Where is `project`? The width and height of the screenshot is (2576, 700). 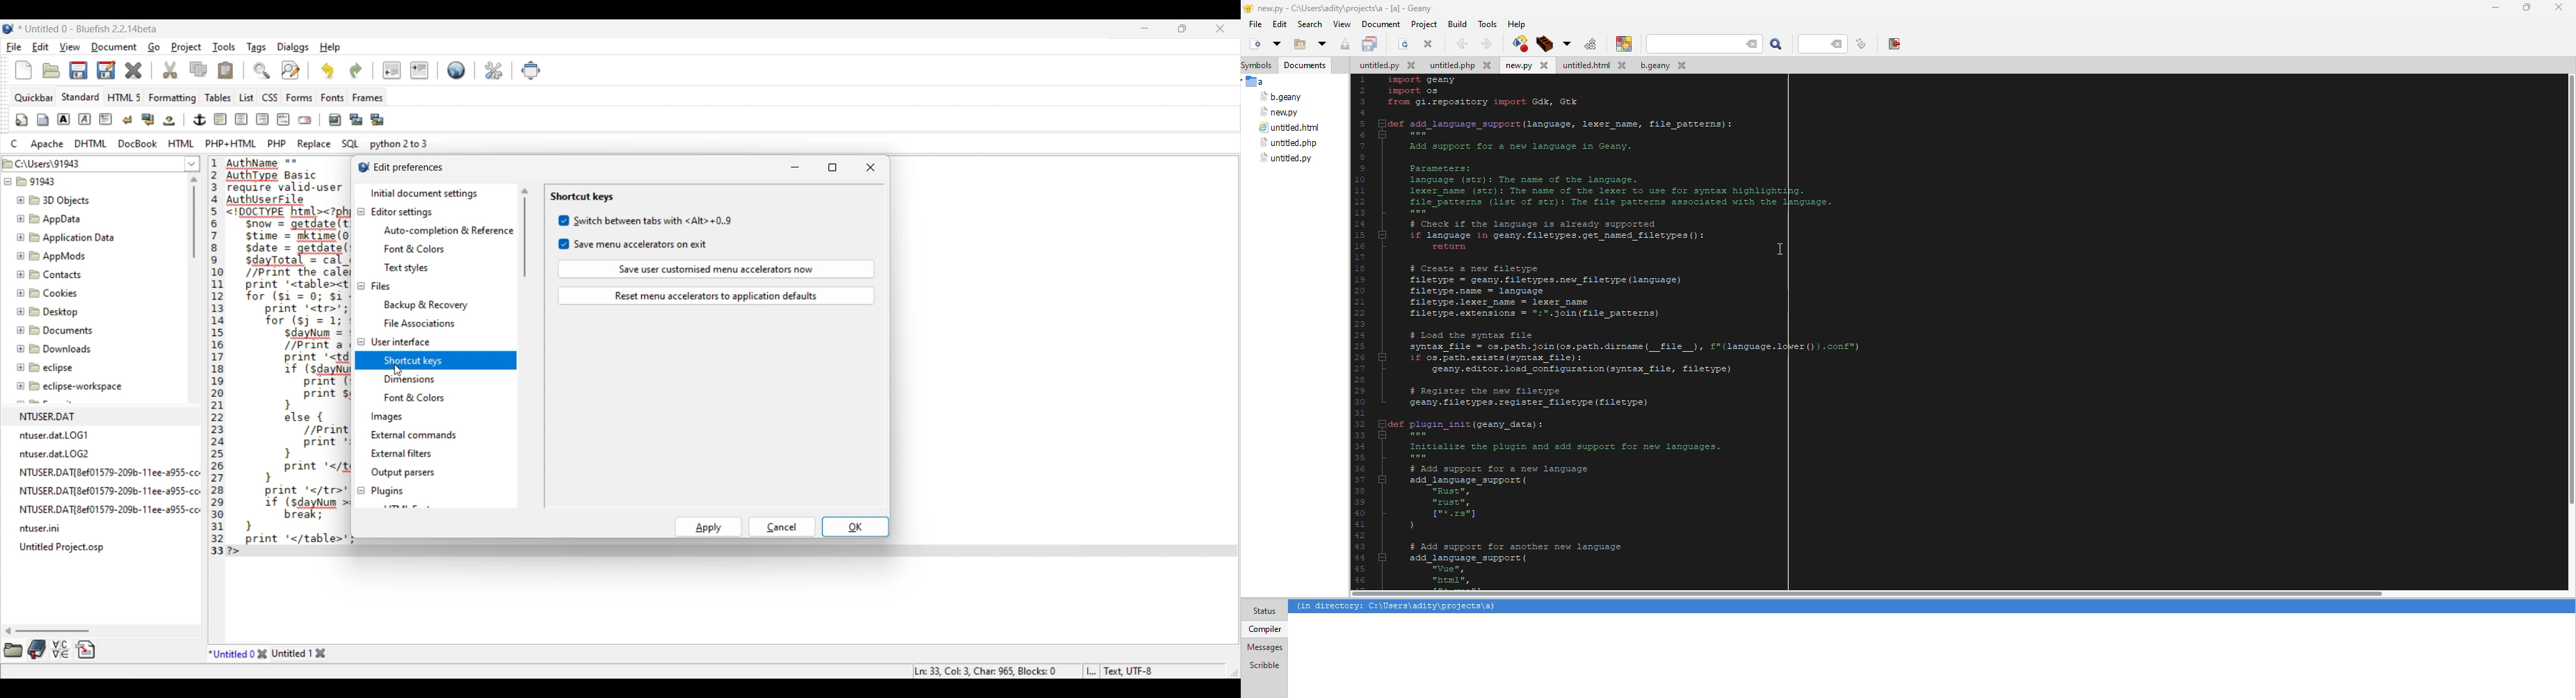
project is located at coordinates (1424, 24).